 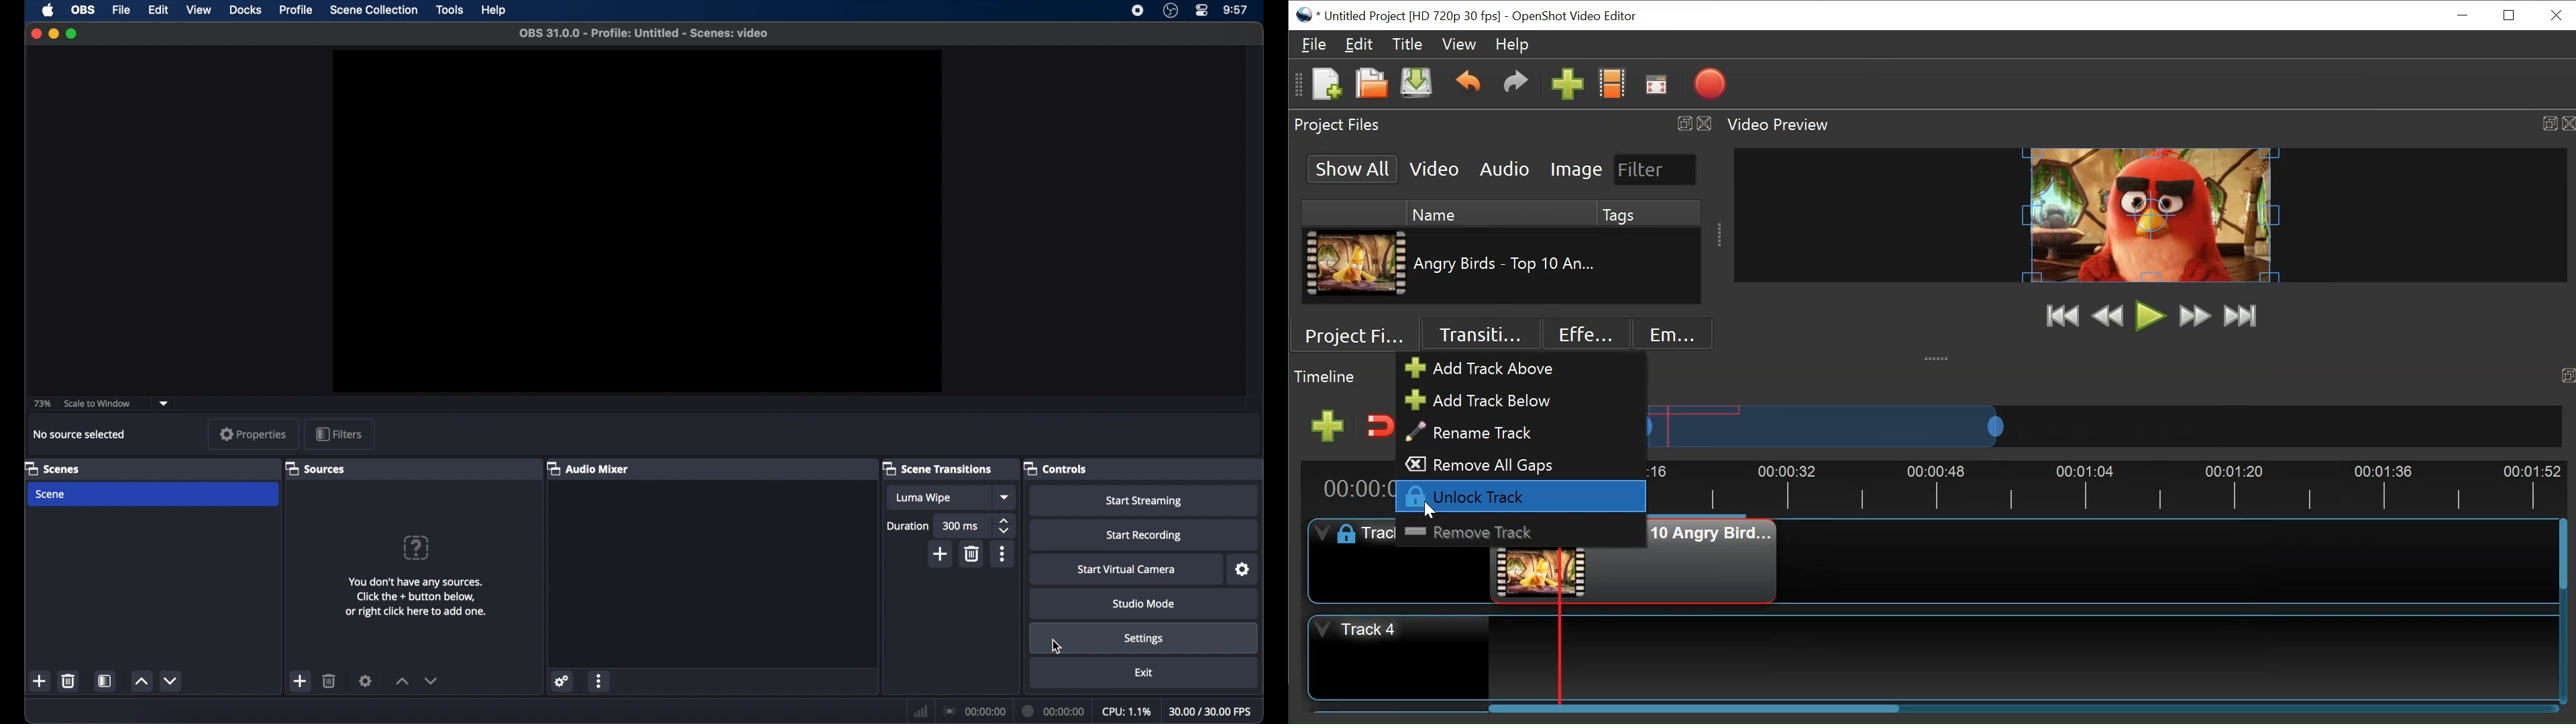 What do you see at coordinates (645, 34) in the screenshot?
I see `file name` at bounding box center [645, 34].